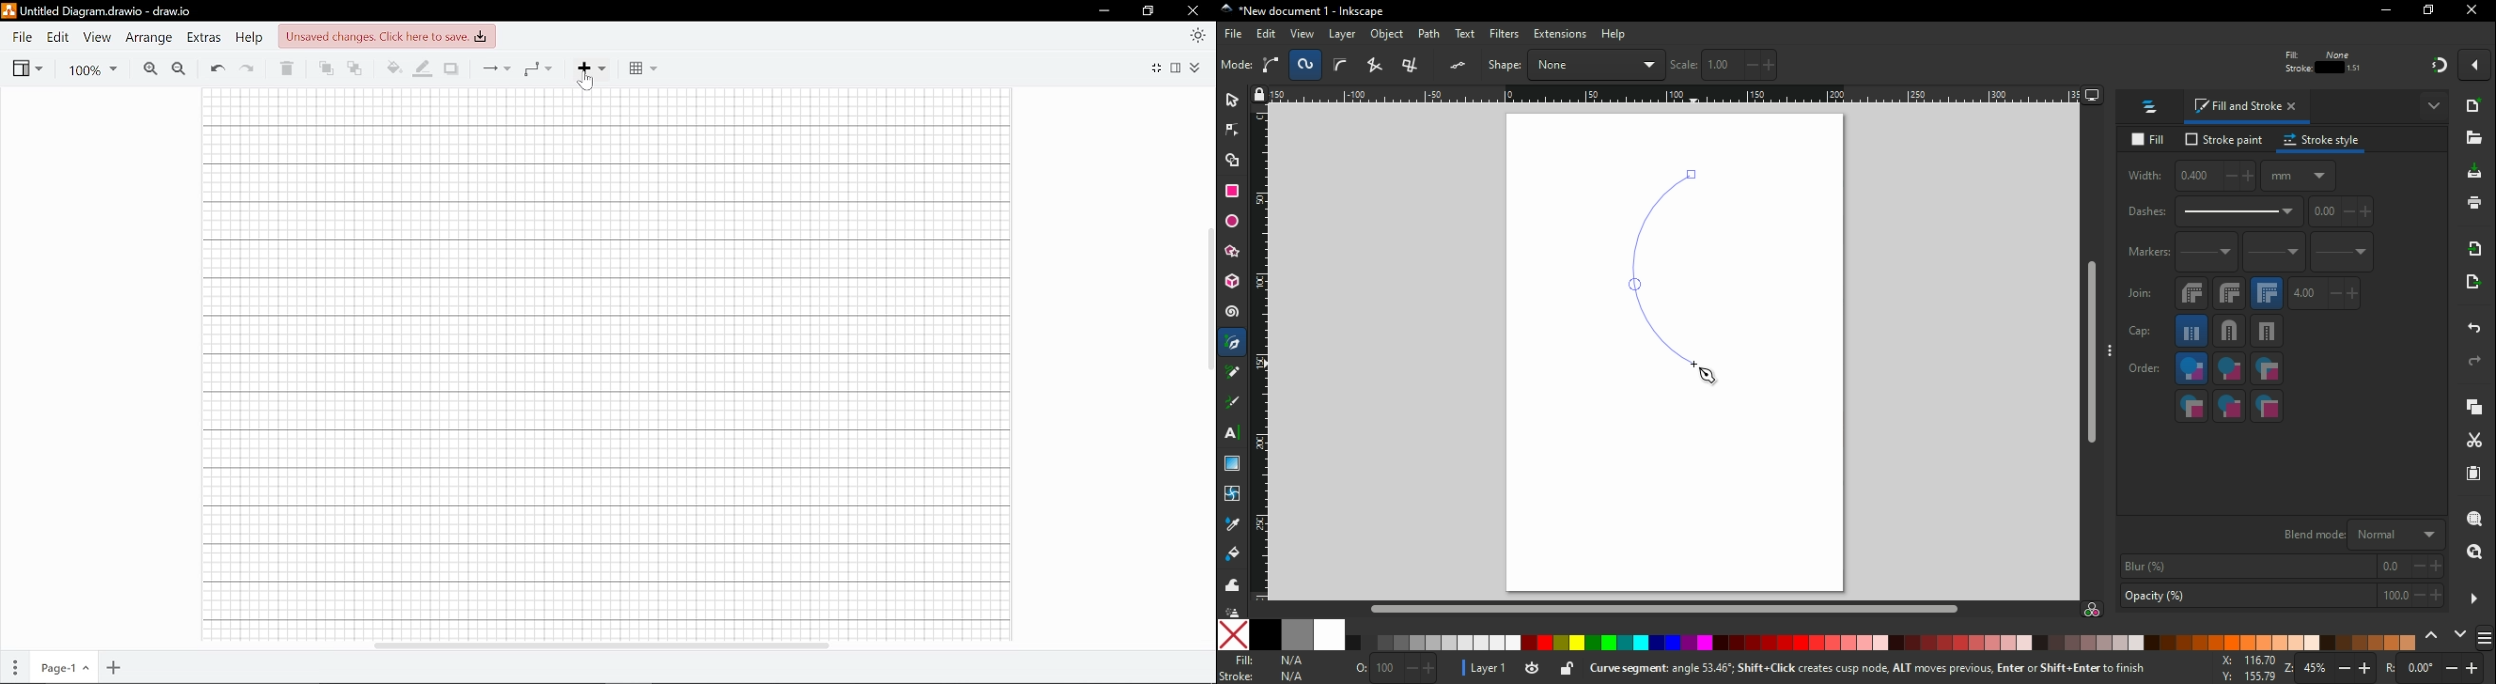  Describe the element at coordinates (286, 69) in the screenshot. I see `Delete` at that location.